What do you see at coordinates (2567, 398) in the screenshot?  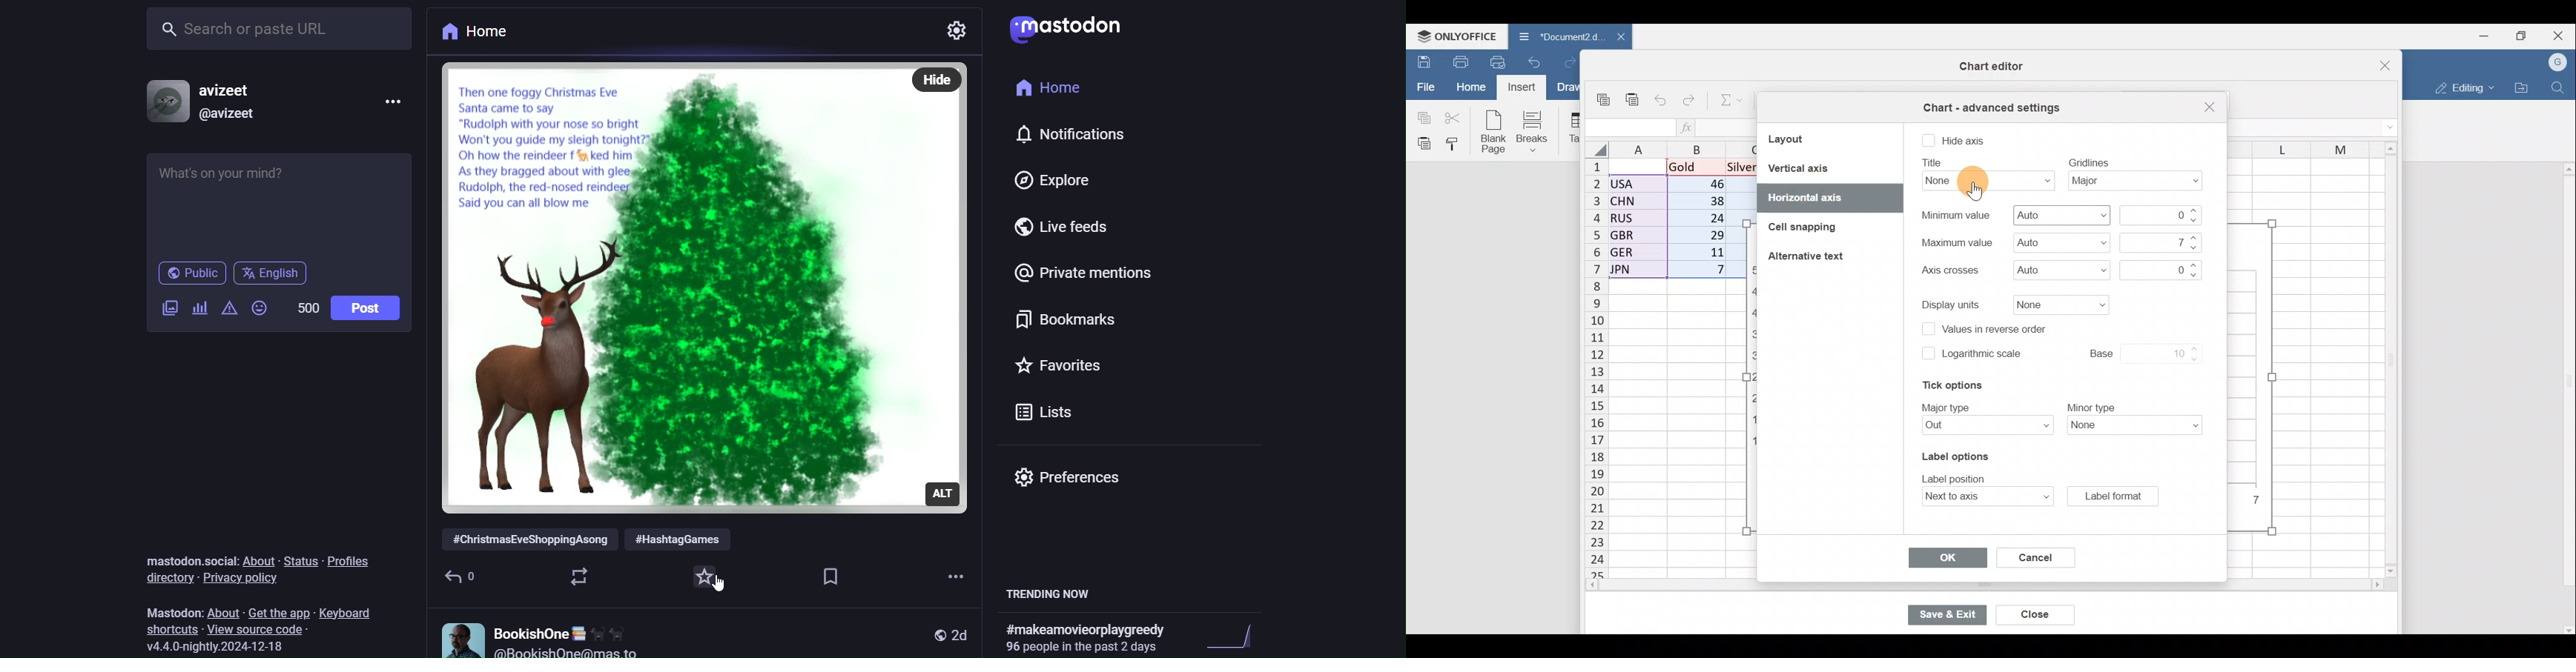 I see `Scroll bar` at bounding box center [2567, 398].